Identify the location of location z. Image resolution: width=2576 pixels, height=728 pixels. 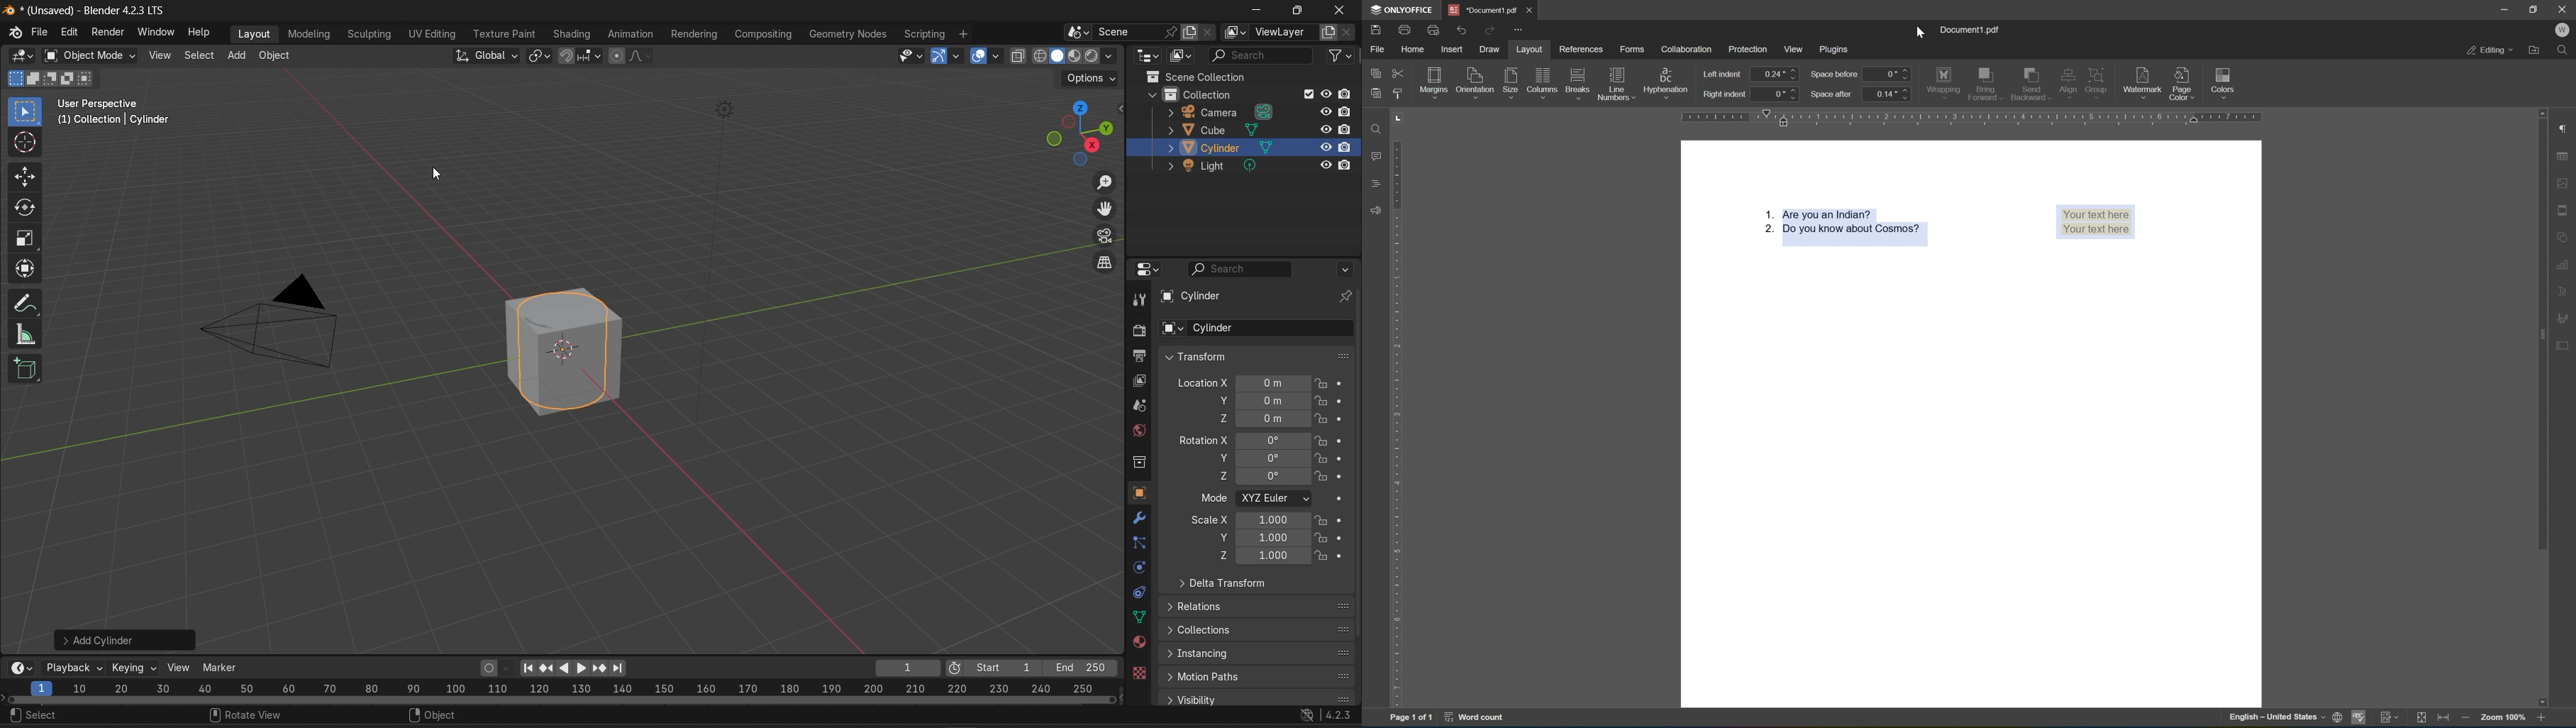
(1262, 419).